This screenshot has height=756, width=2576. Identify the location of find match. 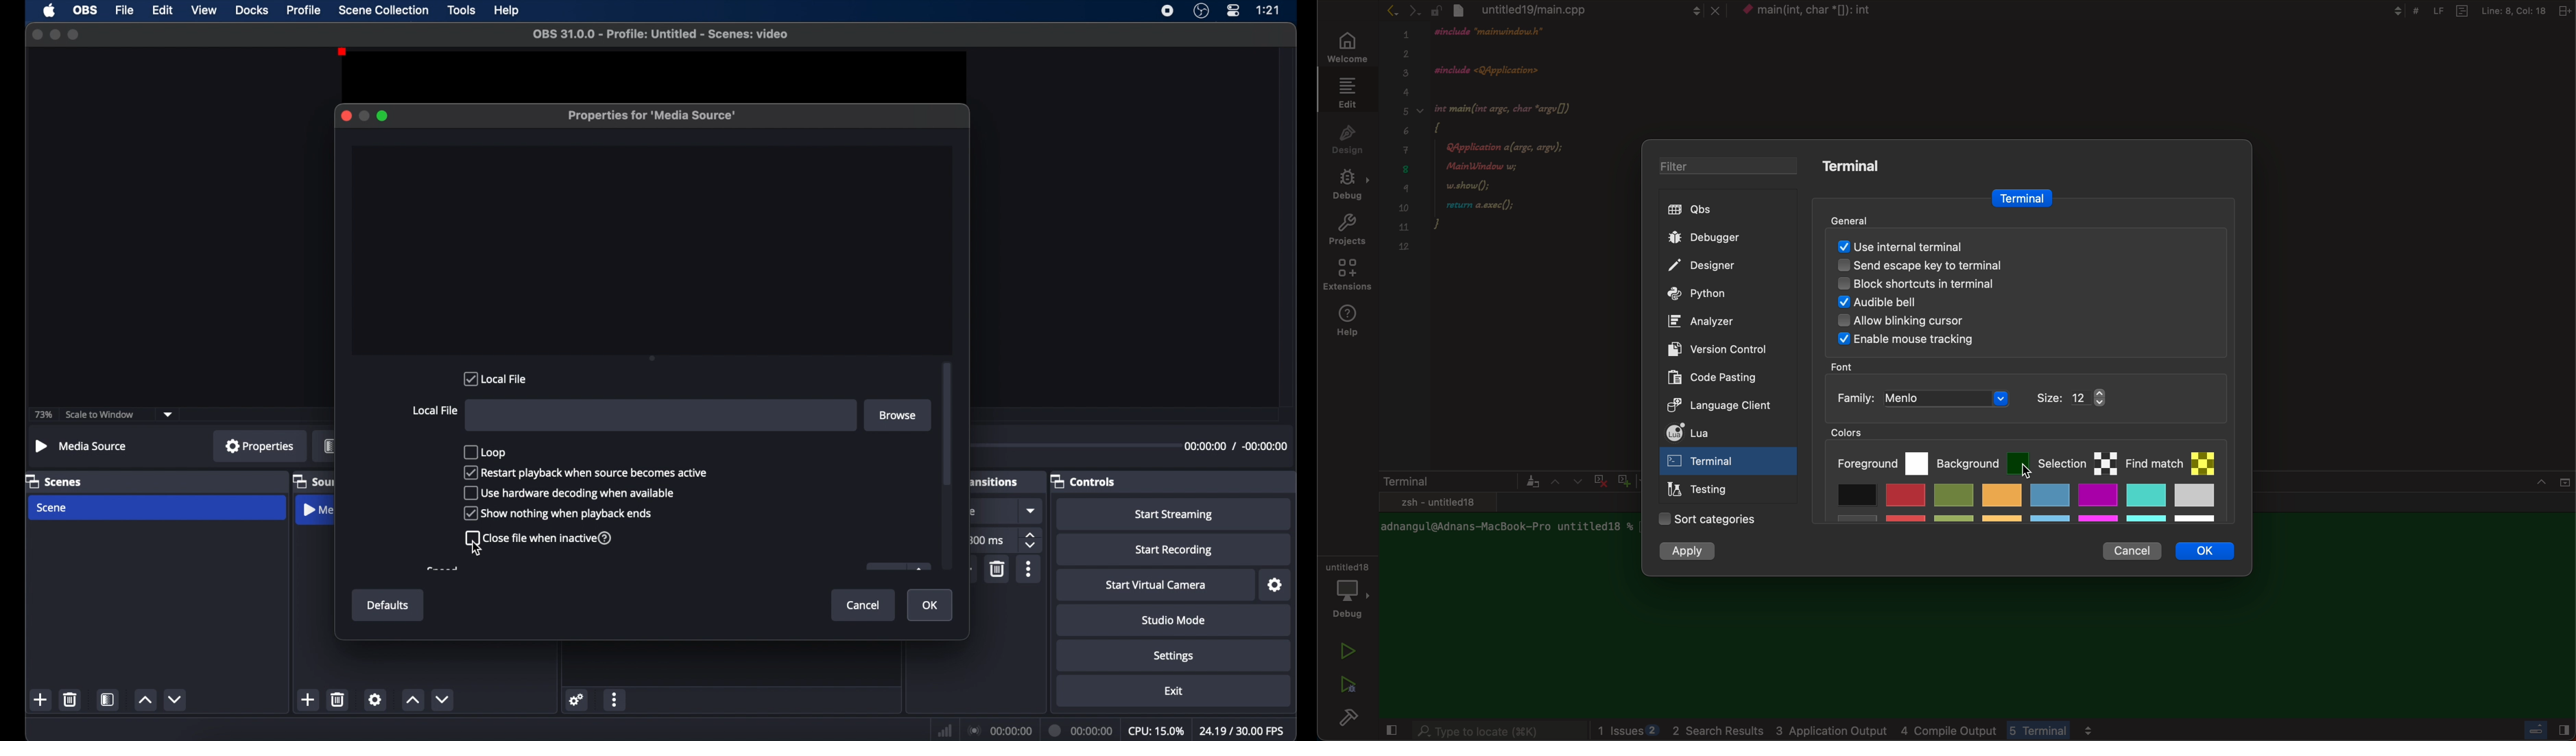
(2176, 458).